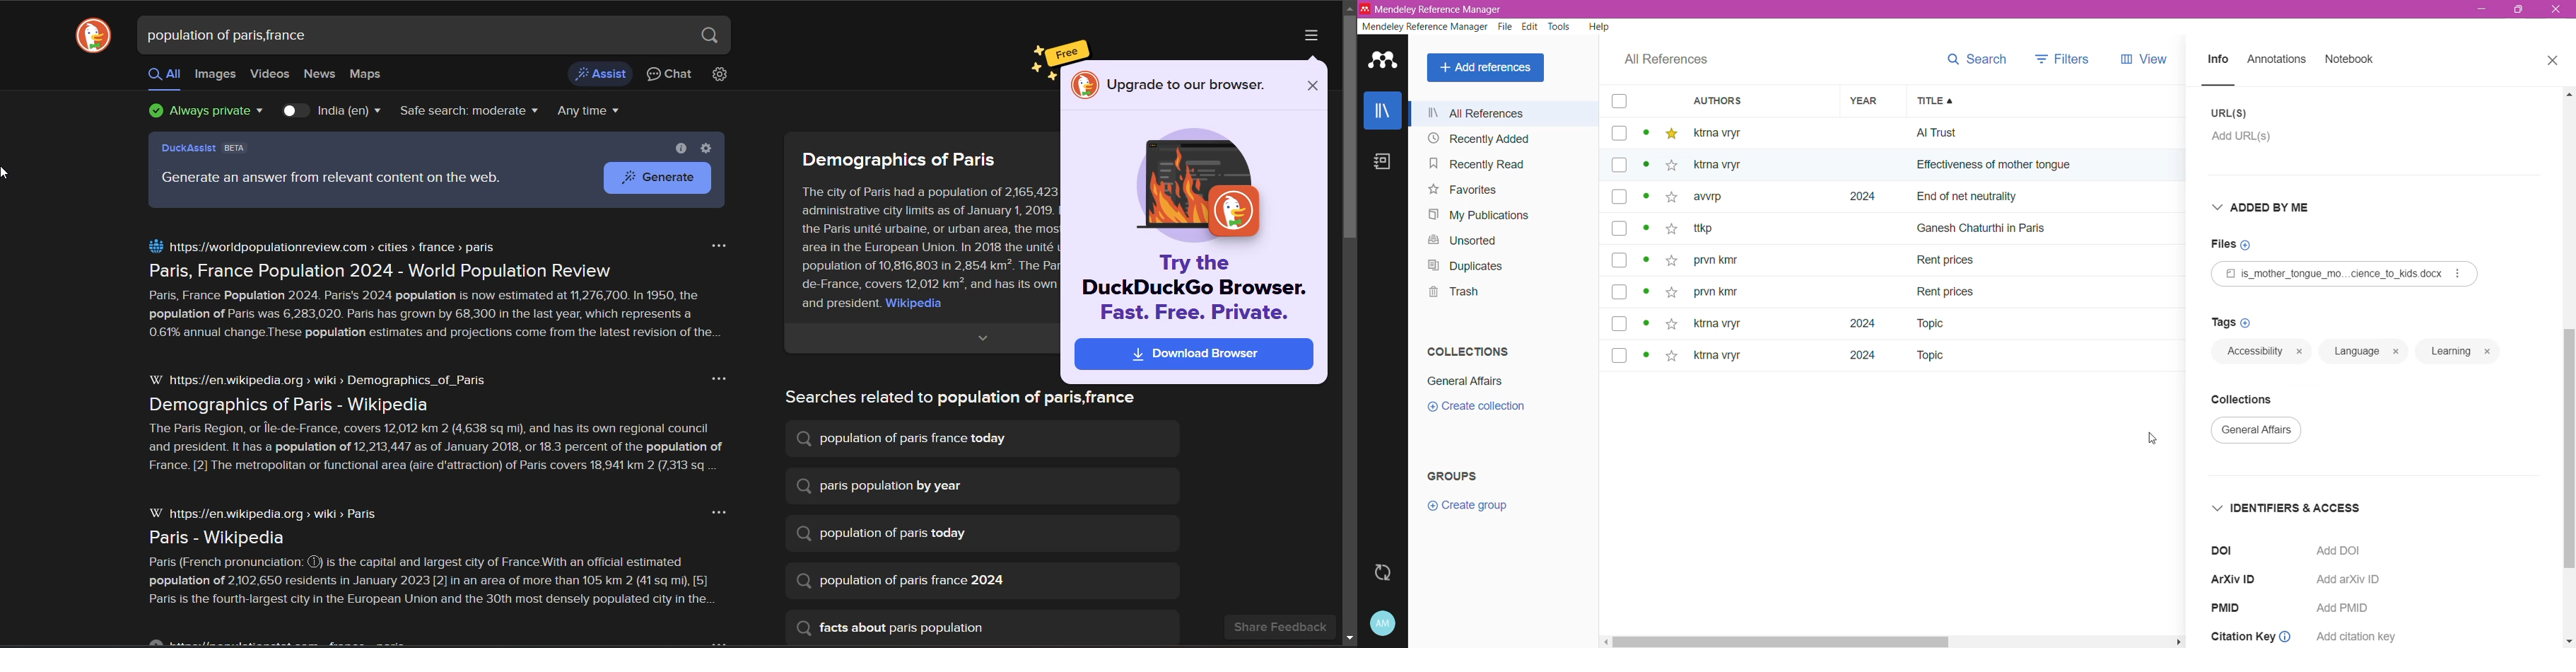 Image resolution: width=2576 pixels, height=672 pixels. What do you see at coordinates (1975, 59) in the screenshot?
I see `search` at bounding box center [1975, 59].